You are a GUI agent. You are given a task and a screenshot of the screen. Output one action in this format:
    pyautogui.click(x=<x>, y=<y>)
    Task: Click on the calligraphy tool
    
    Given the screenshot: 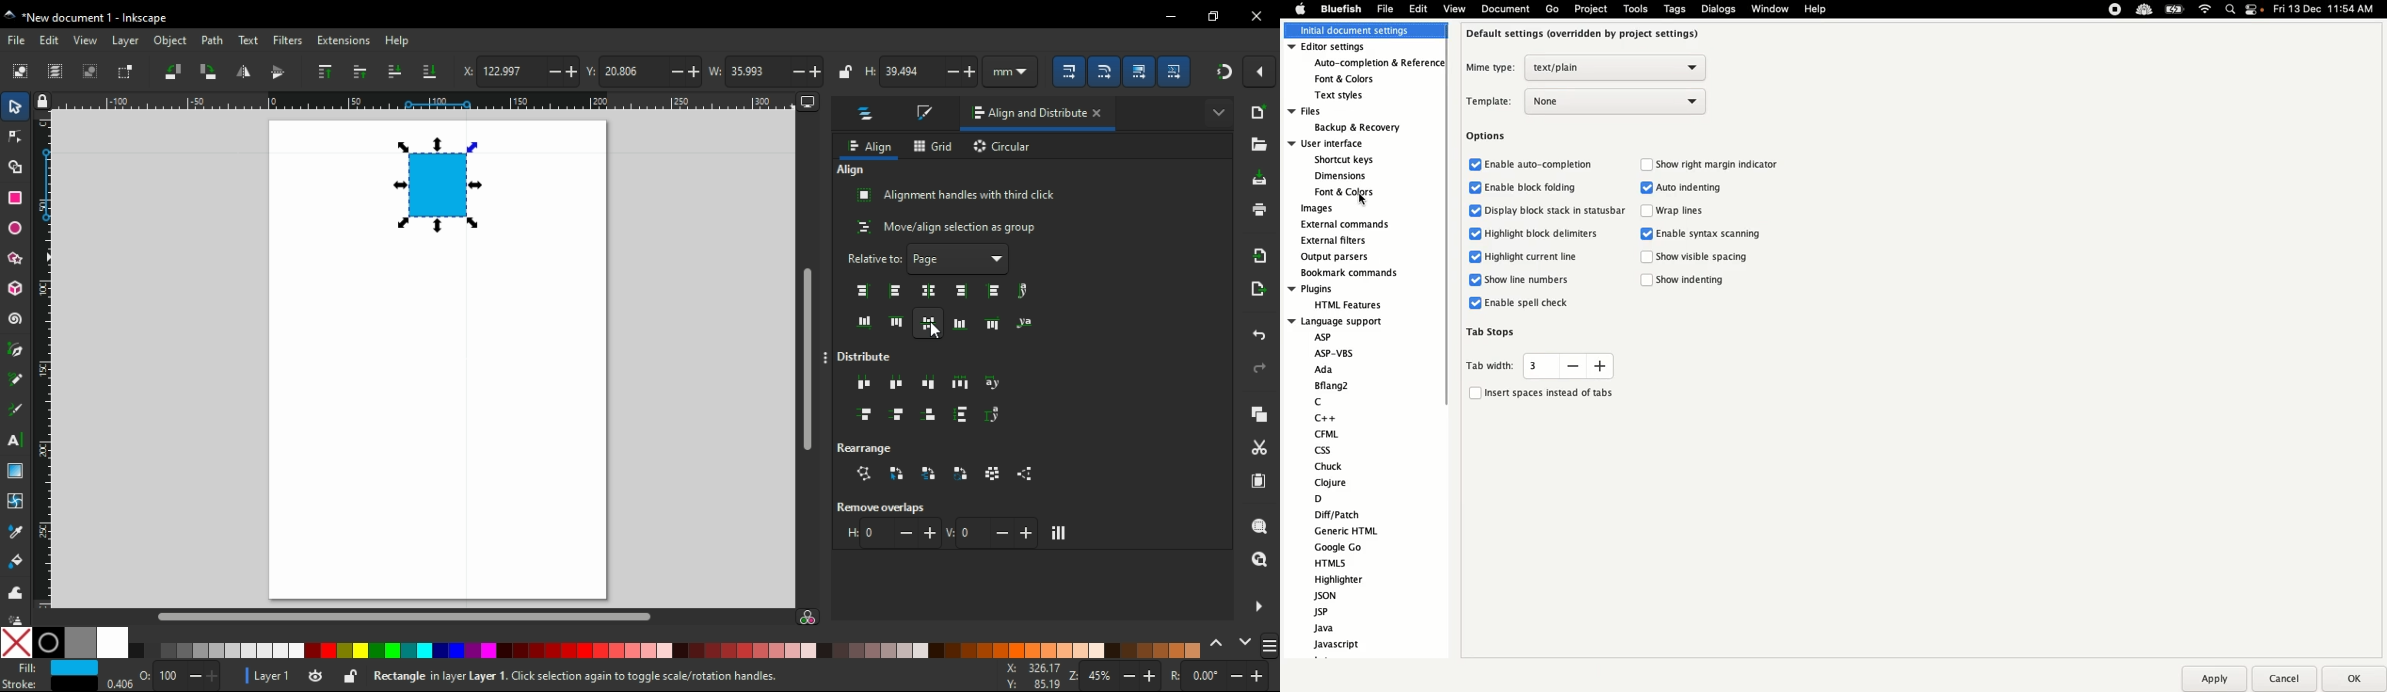 What is the action you would take?
    pyautogui.click(x=19, y=410)
    